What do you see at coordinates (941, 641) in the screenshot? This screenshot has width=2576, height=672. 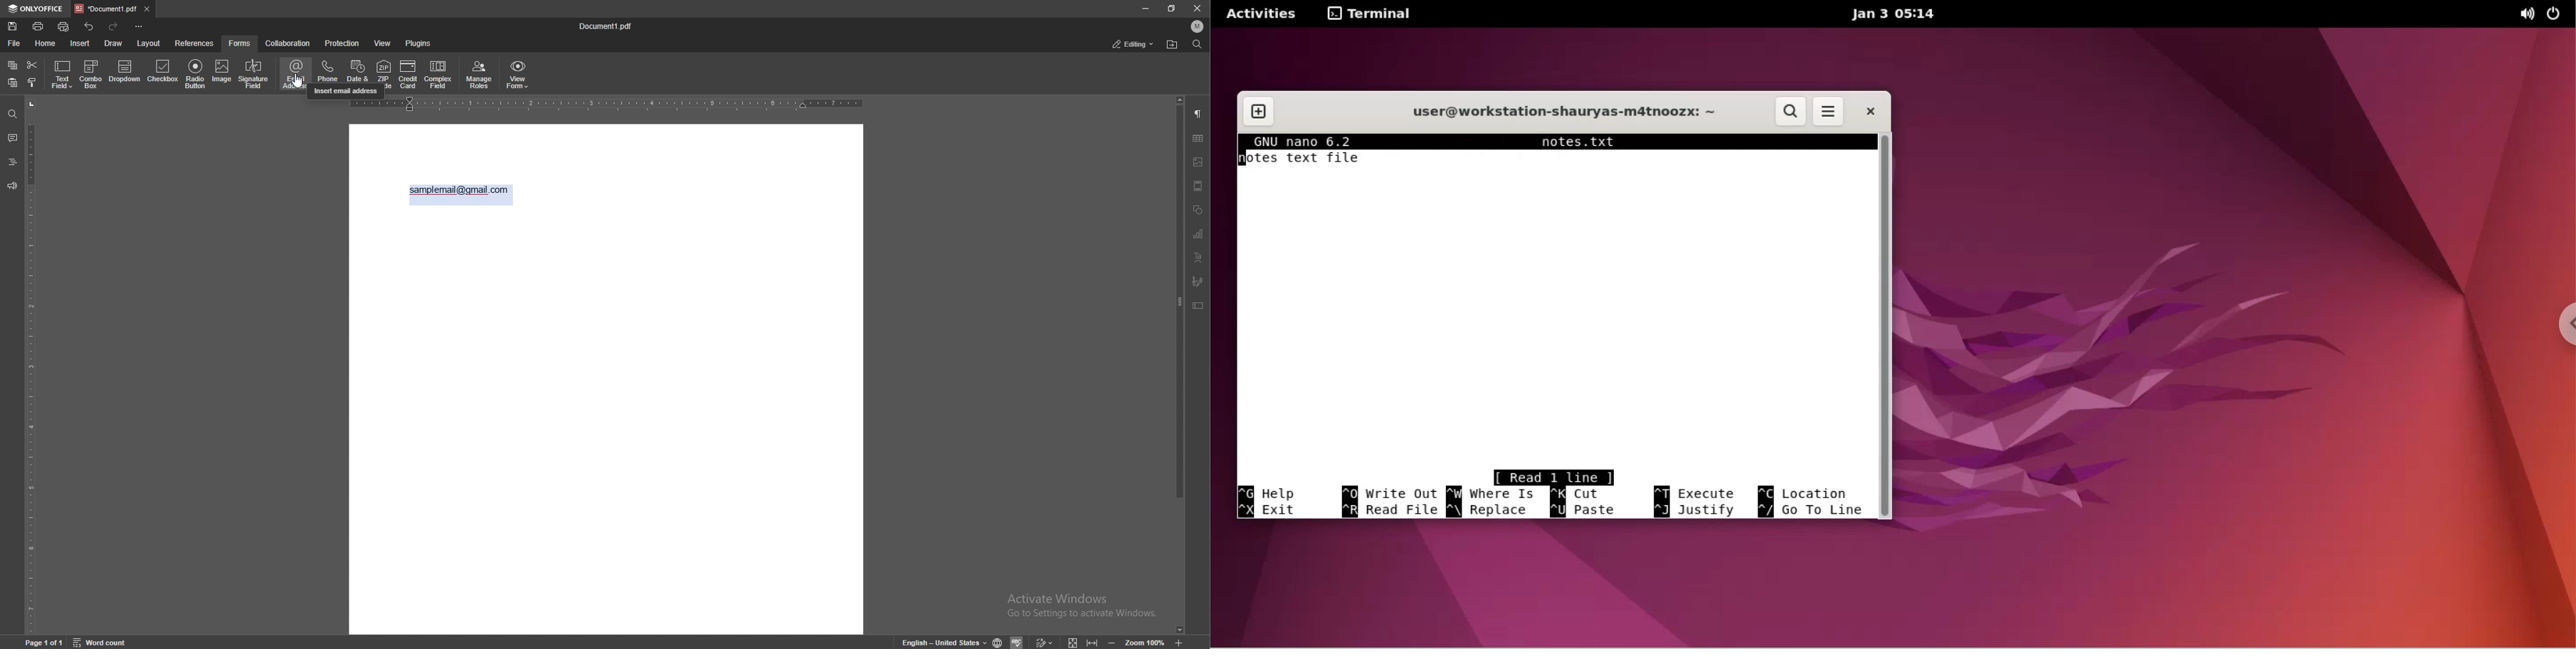 I see `change text language` at bounding box center [941, 641].